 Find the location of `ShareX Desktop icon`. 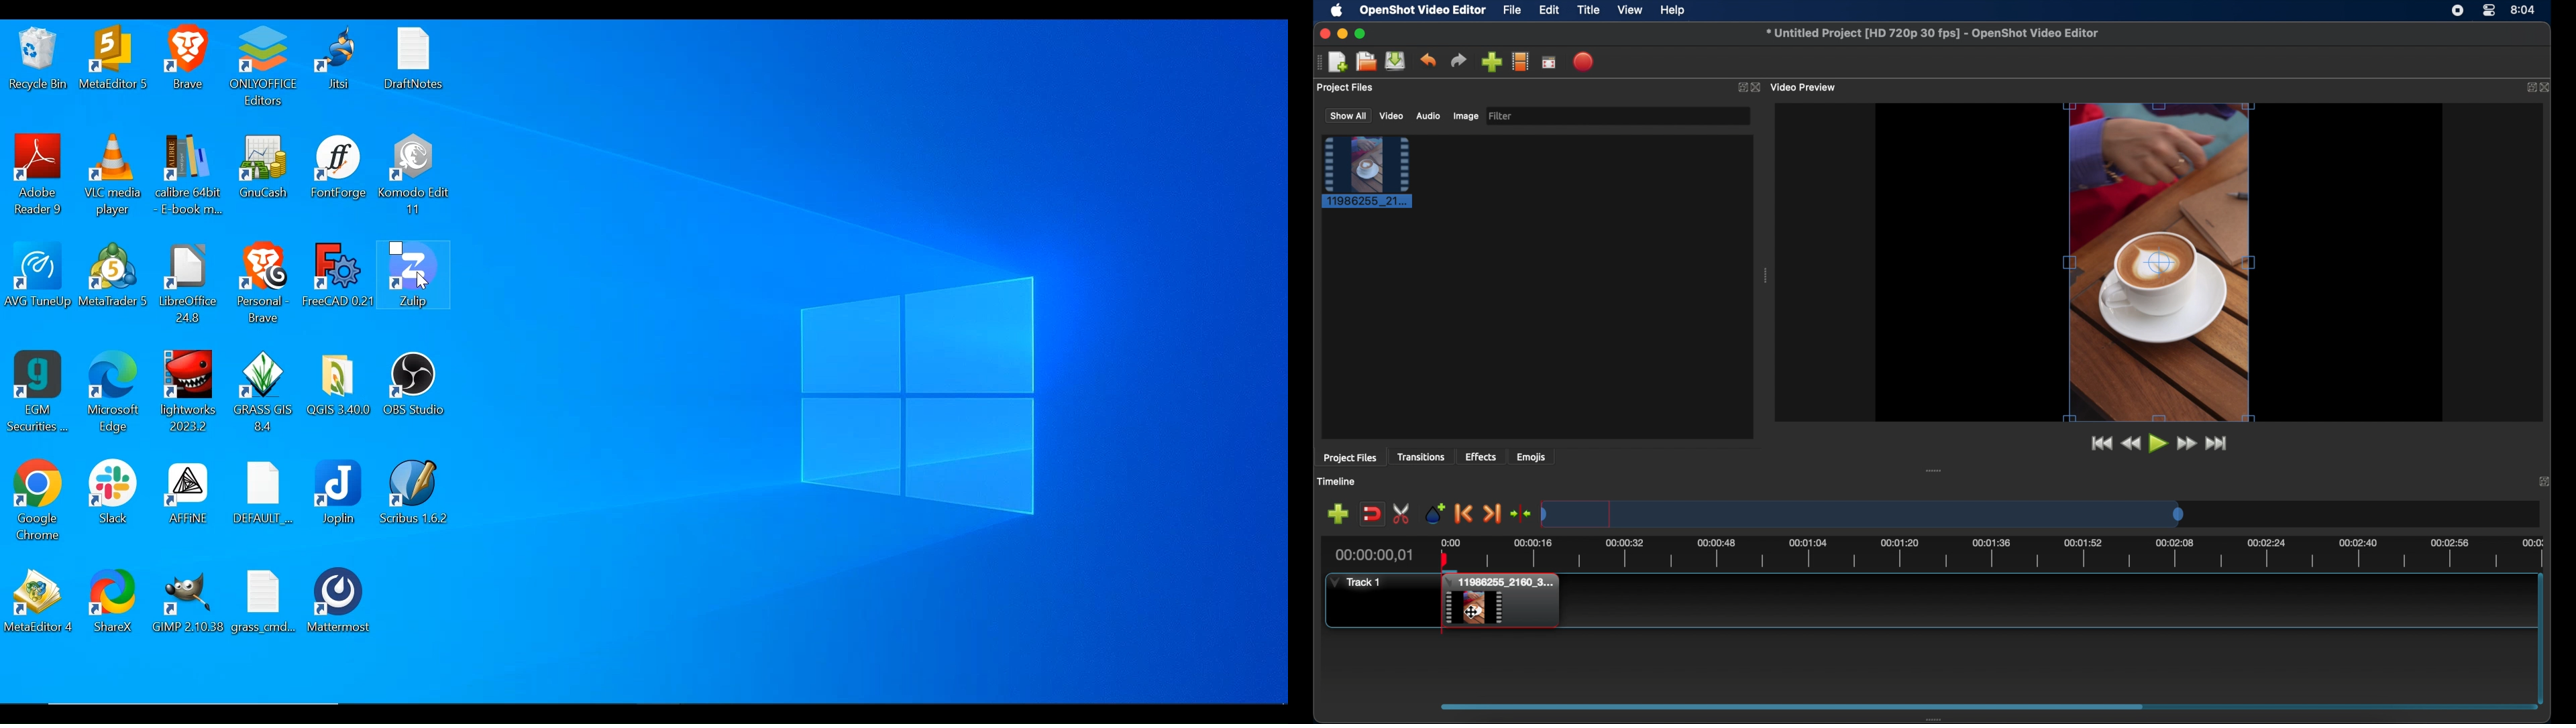

ShareX Desktop icon is located at coordinates (116, 604).